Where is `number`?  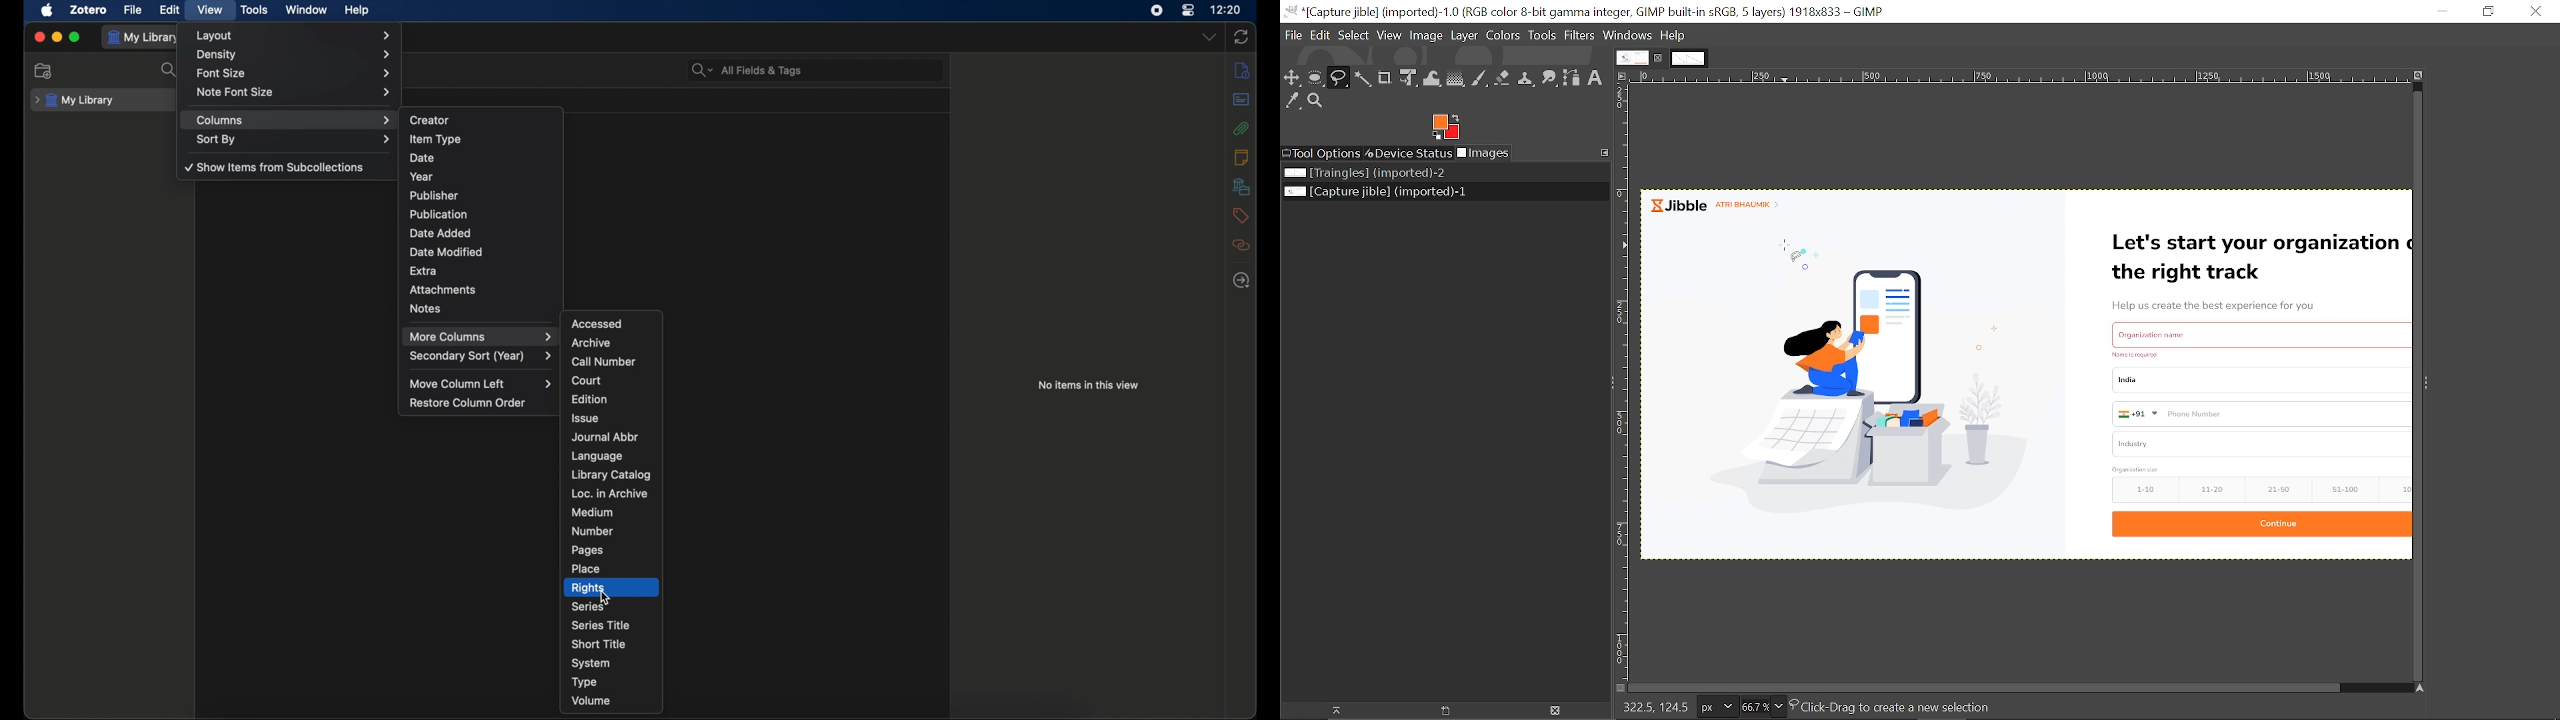 number is located at coordinates (593, 531).